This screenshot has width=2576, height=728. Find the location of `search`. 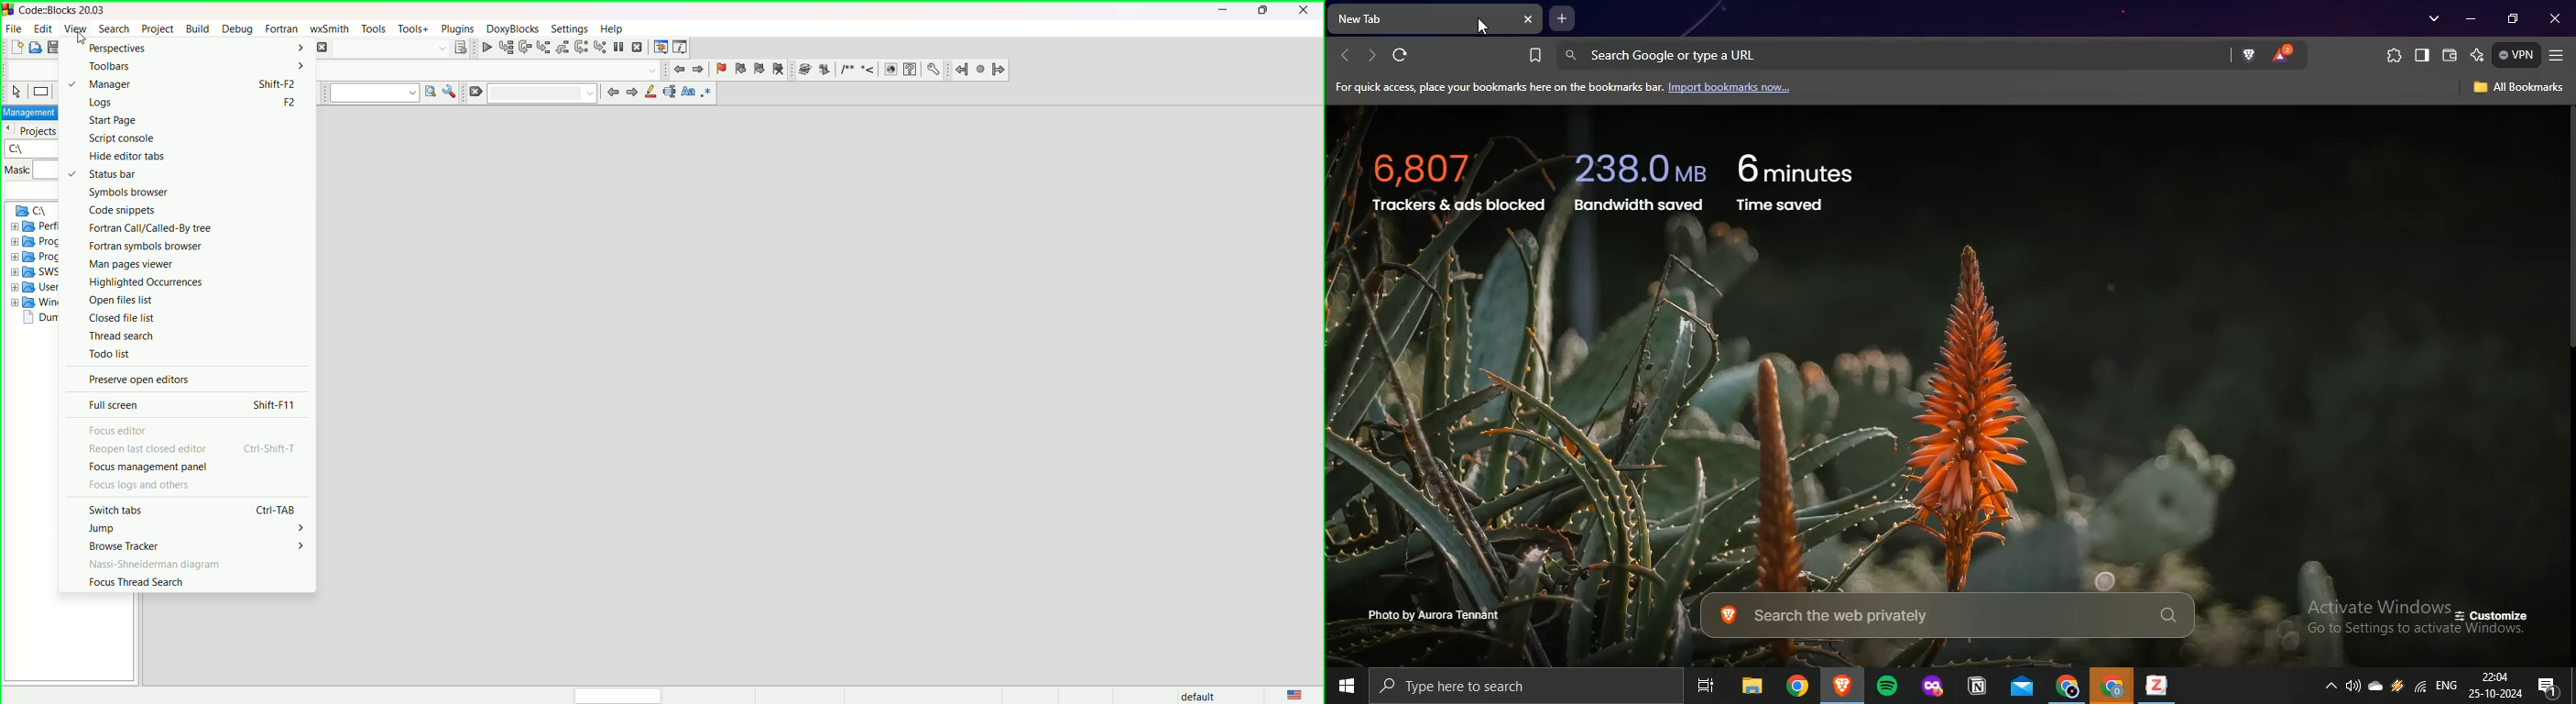

search is located at coordinates (113, 28).